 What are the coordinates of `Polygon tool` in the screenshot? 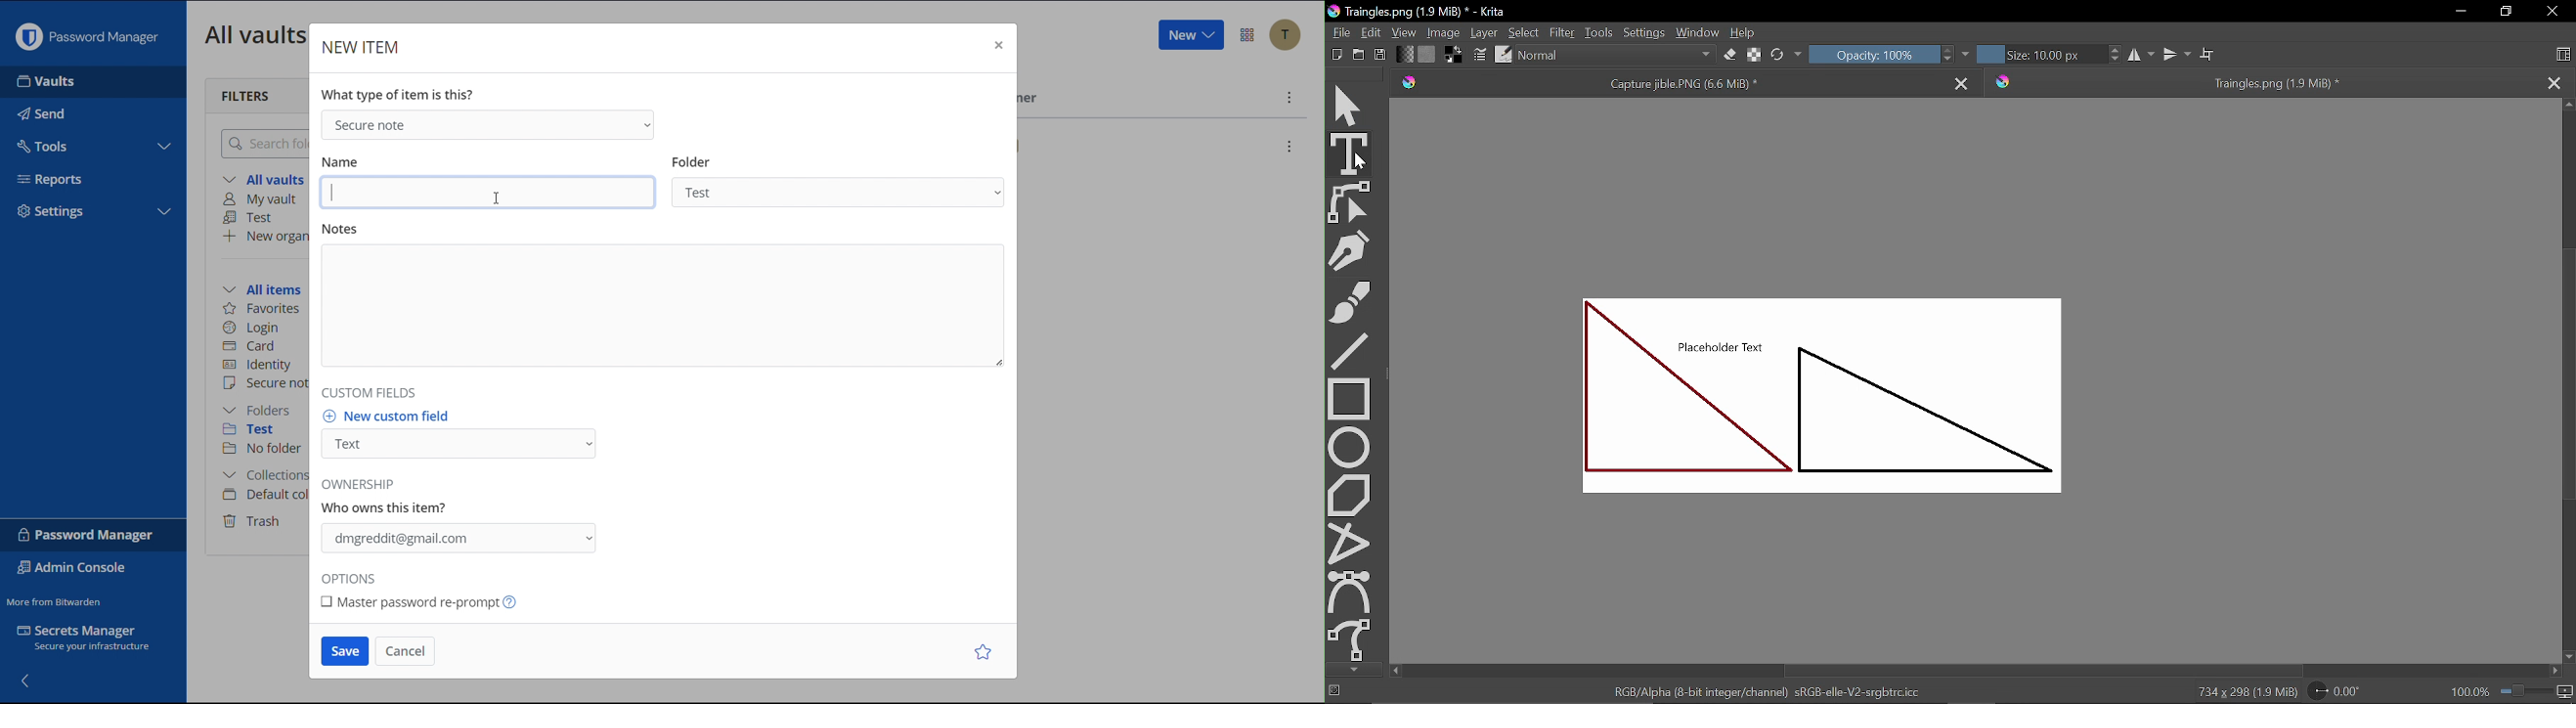 It's located at (1352, 495).